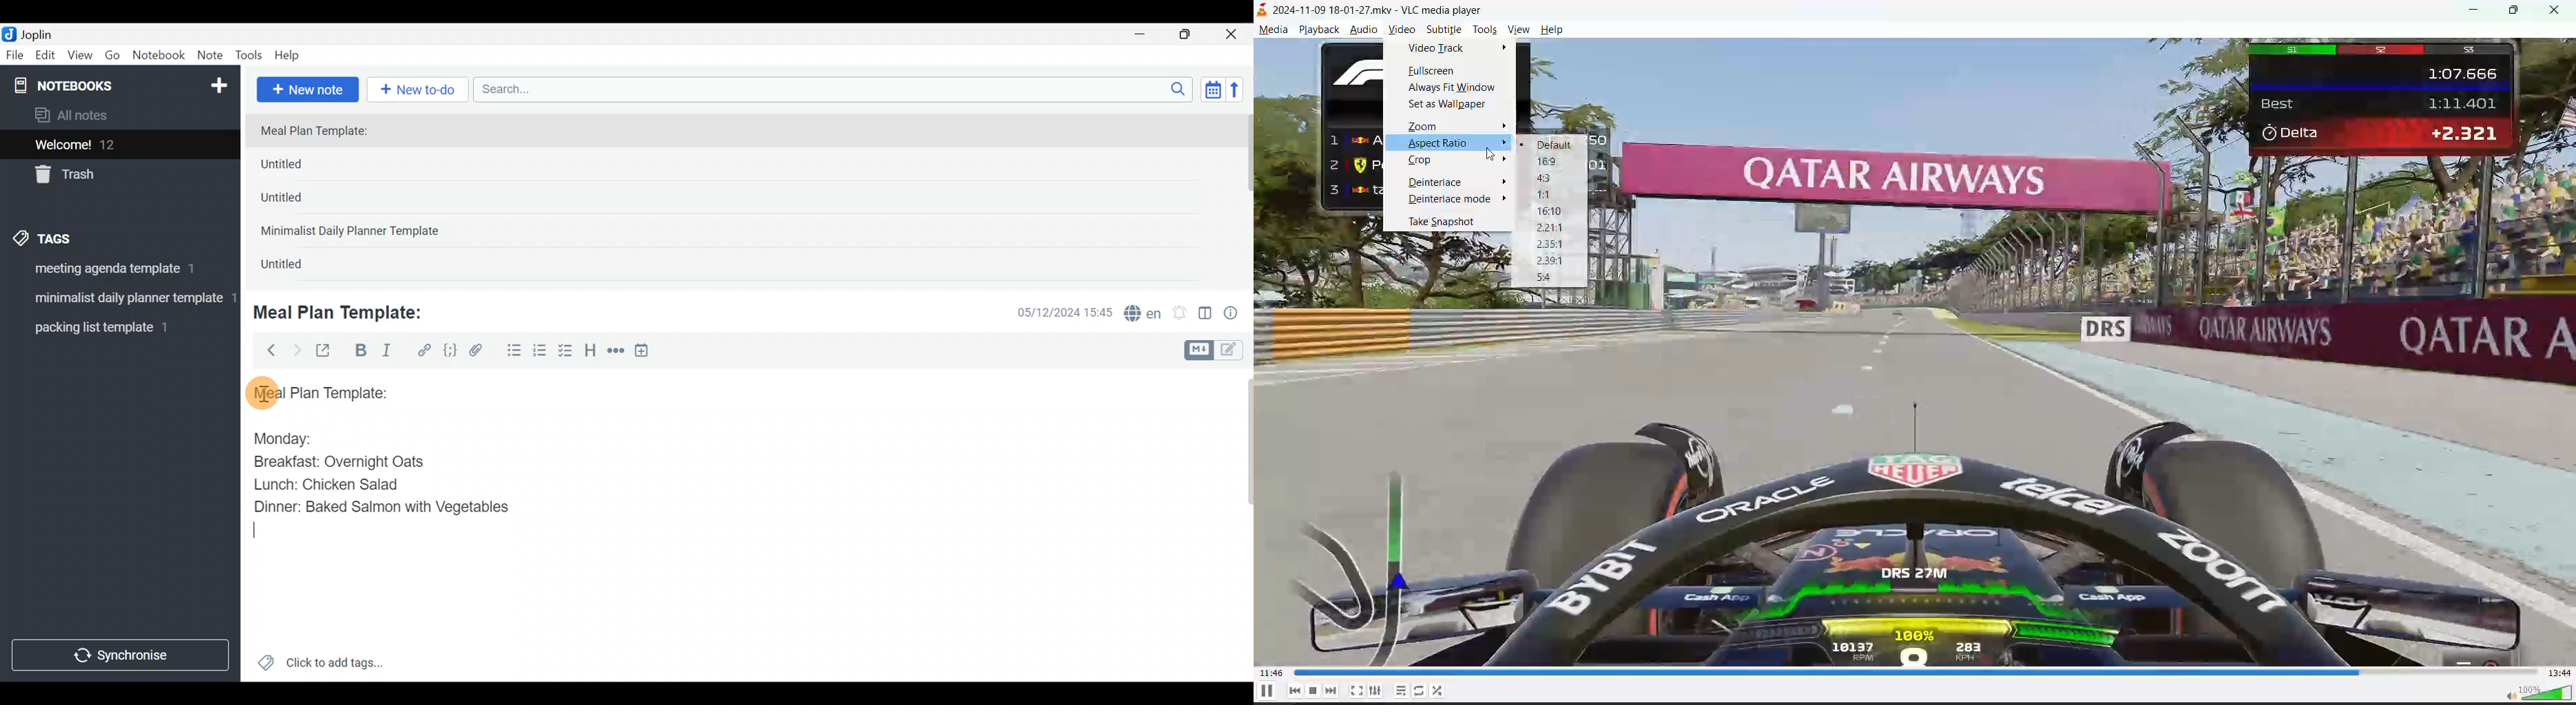  I want to click on deinterlace mode, so click(1451, 200).